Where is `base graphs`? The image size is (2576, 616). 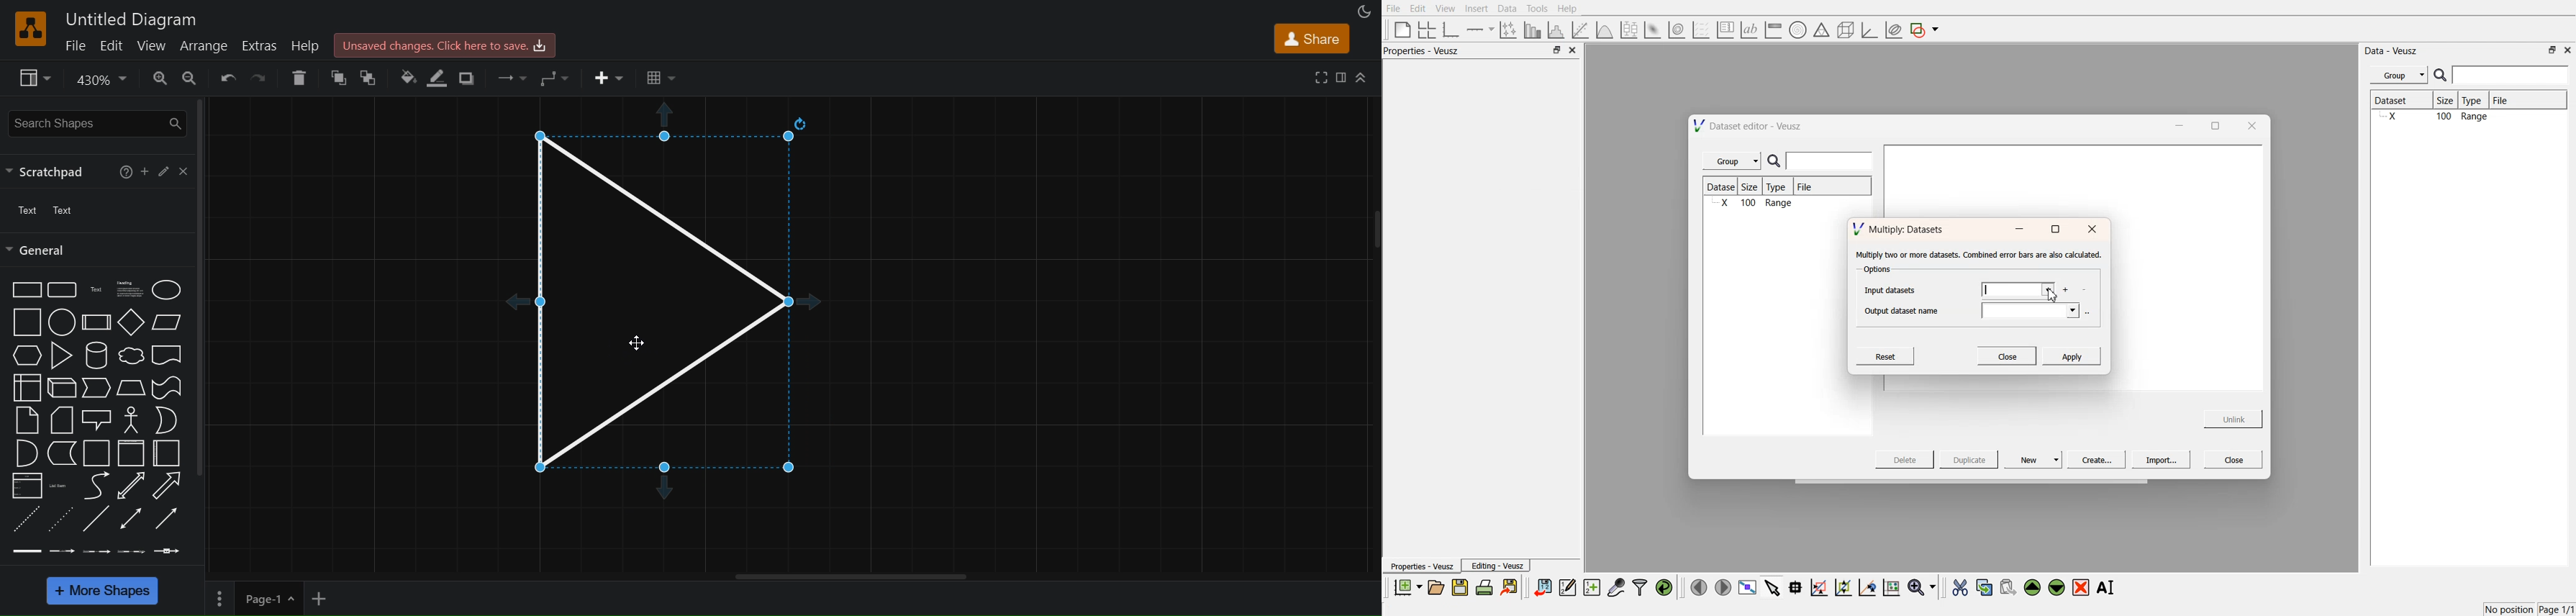 base graphs is located at coordinates (1452, 29).